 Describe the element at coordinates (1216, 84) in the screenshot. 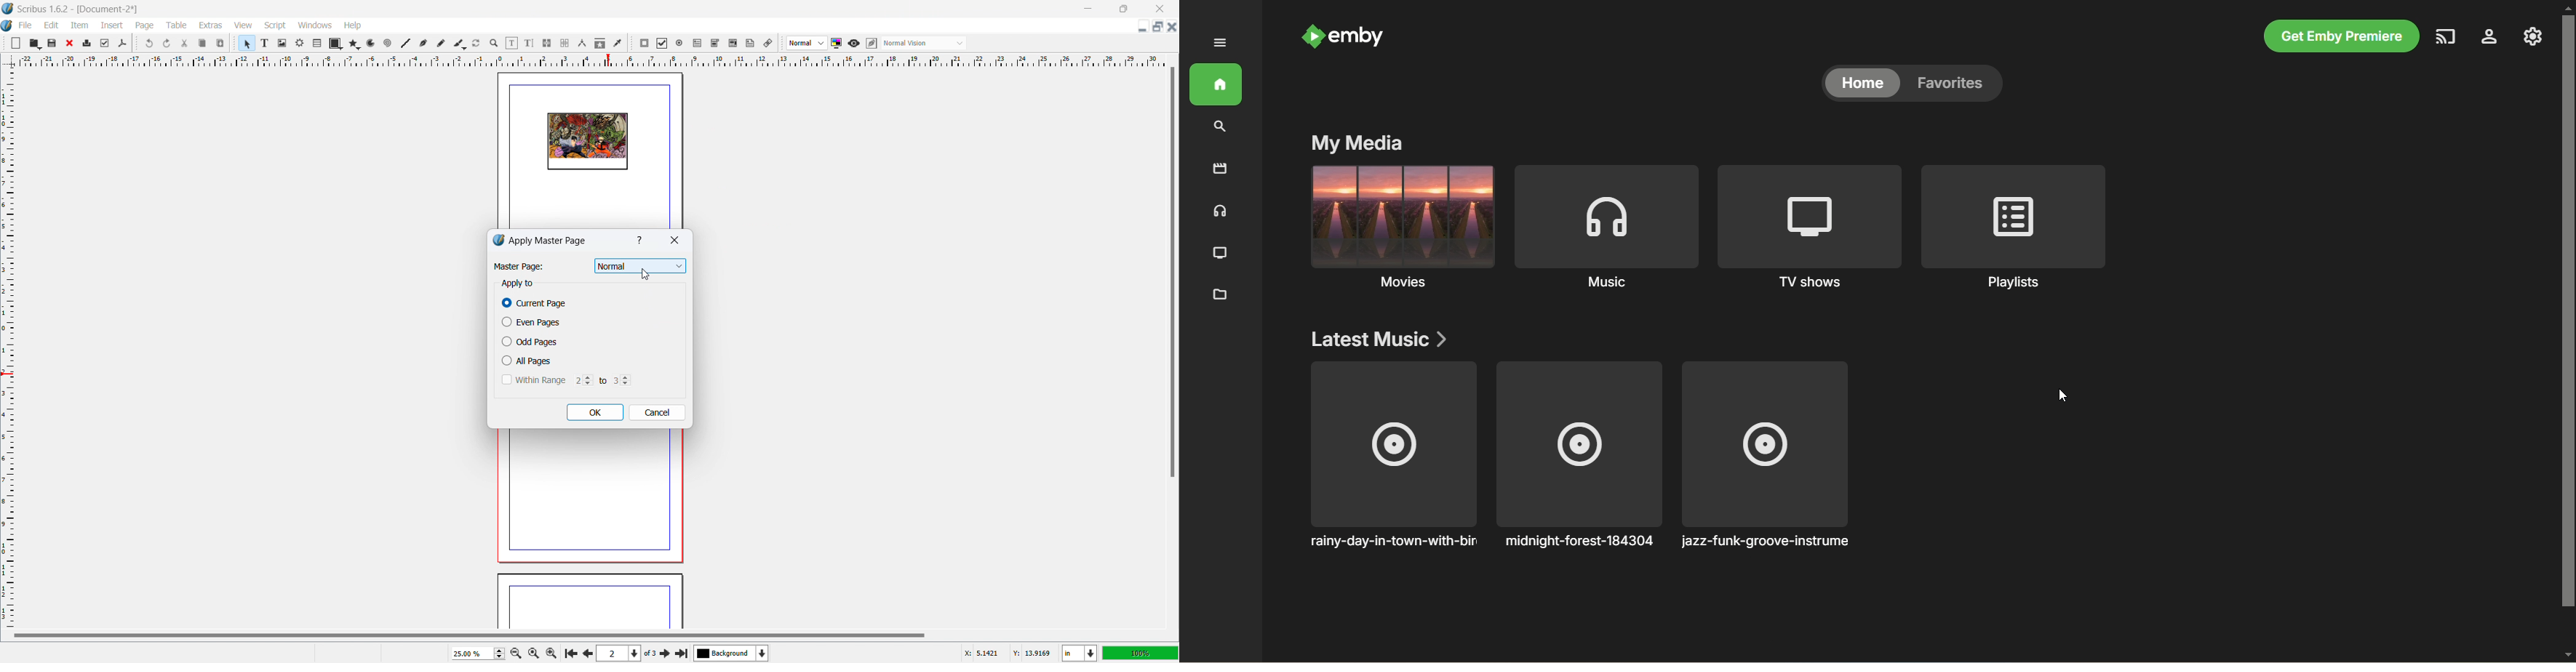

I see `home` at that location.